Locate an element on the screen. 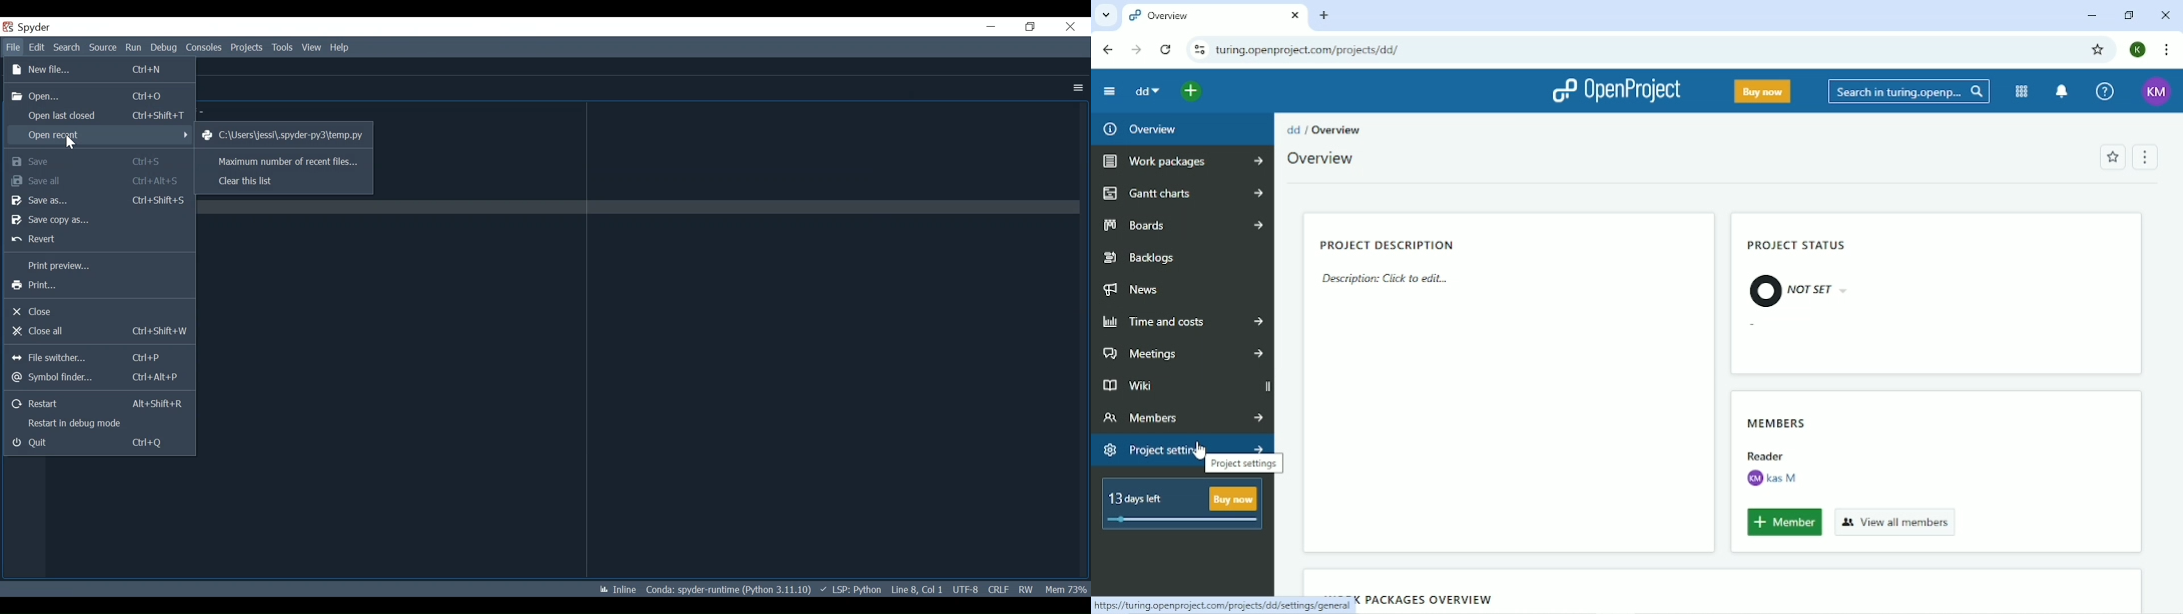 Image resolution: width=2184 pixels, height=616 pixels. Search in turing.openprojects.com is located at coordinates (1909, 92).